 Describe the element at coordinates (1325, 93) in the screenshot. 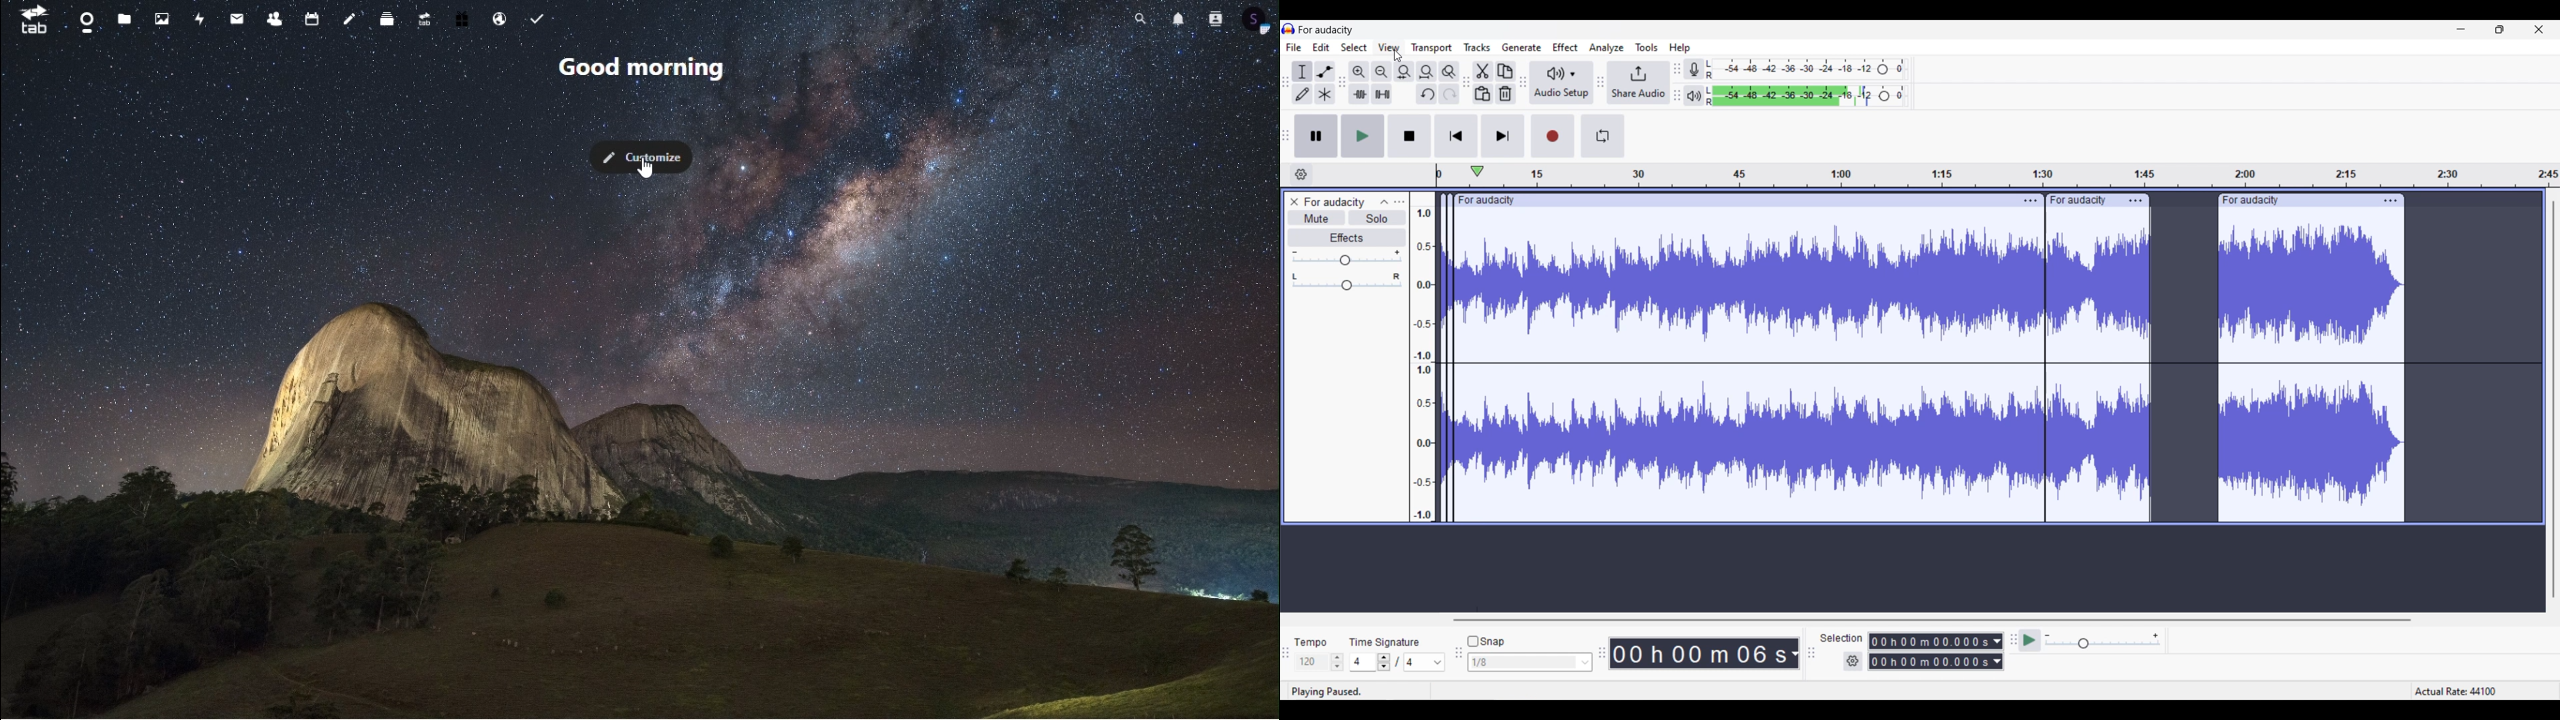

I see `Multi tool` at that location.